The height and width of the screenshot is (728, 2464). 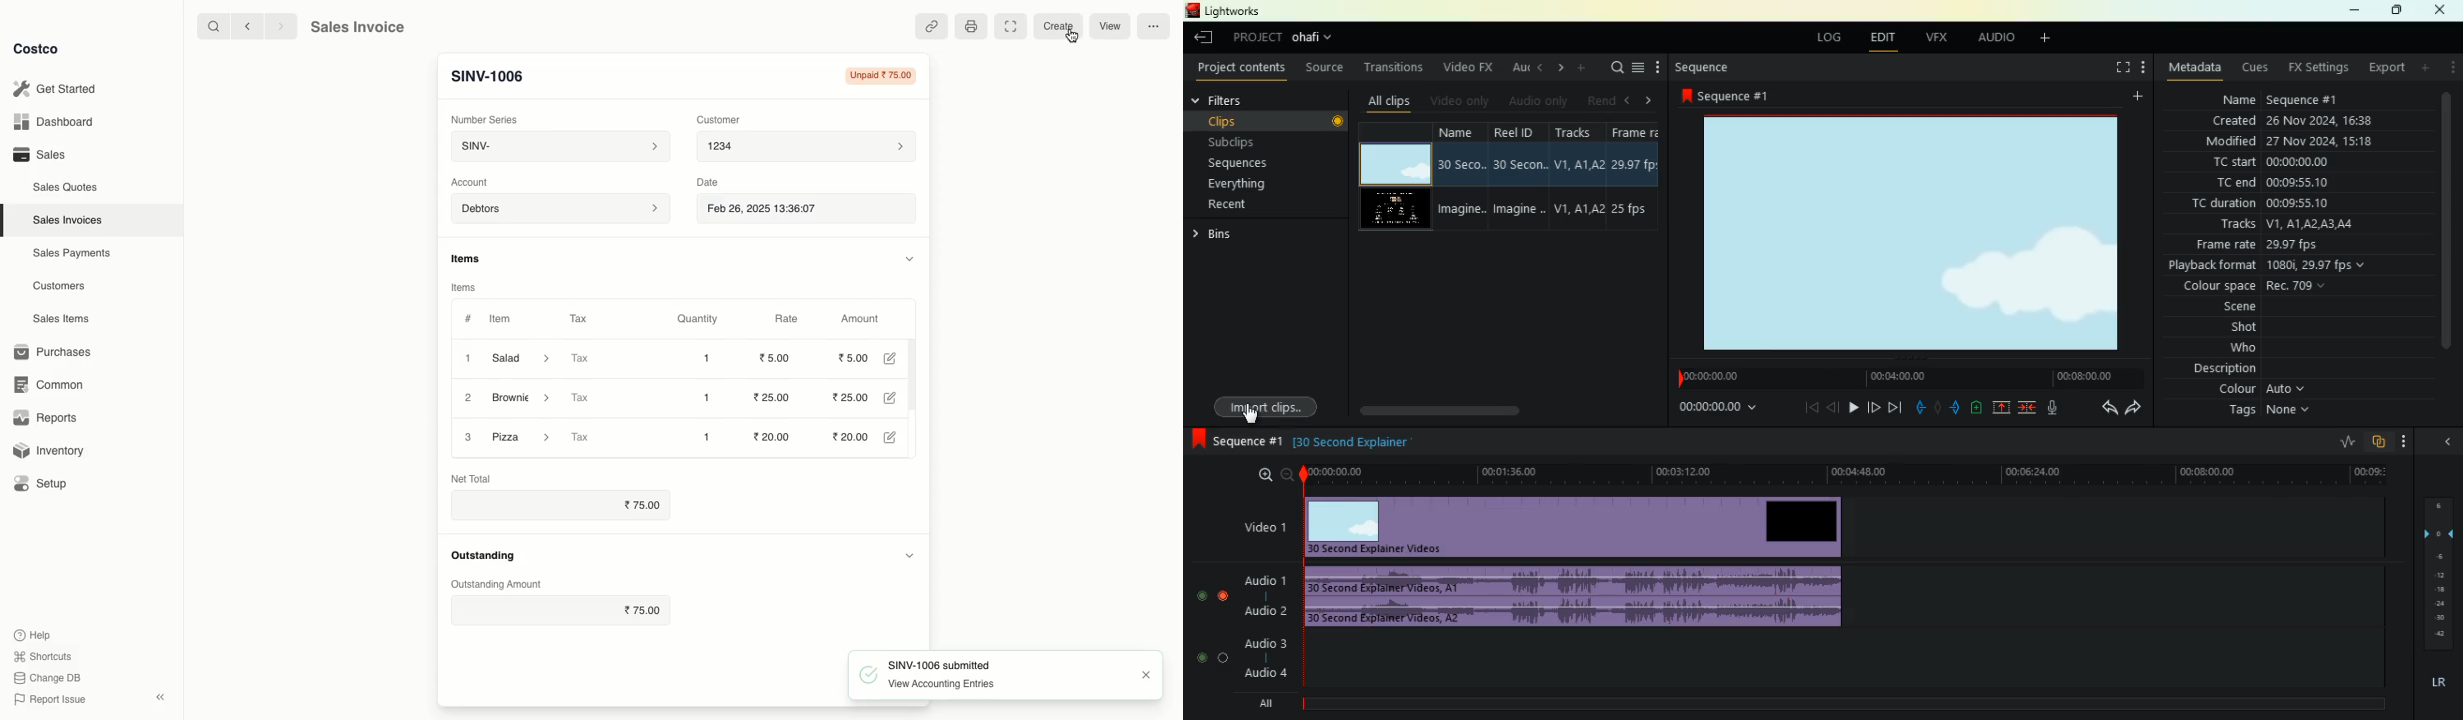 What do you see at coordinates (1391, 163) in the screenshot?
I see `video` at bounding box center [1391, 163].